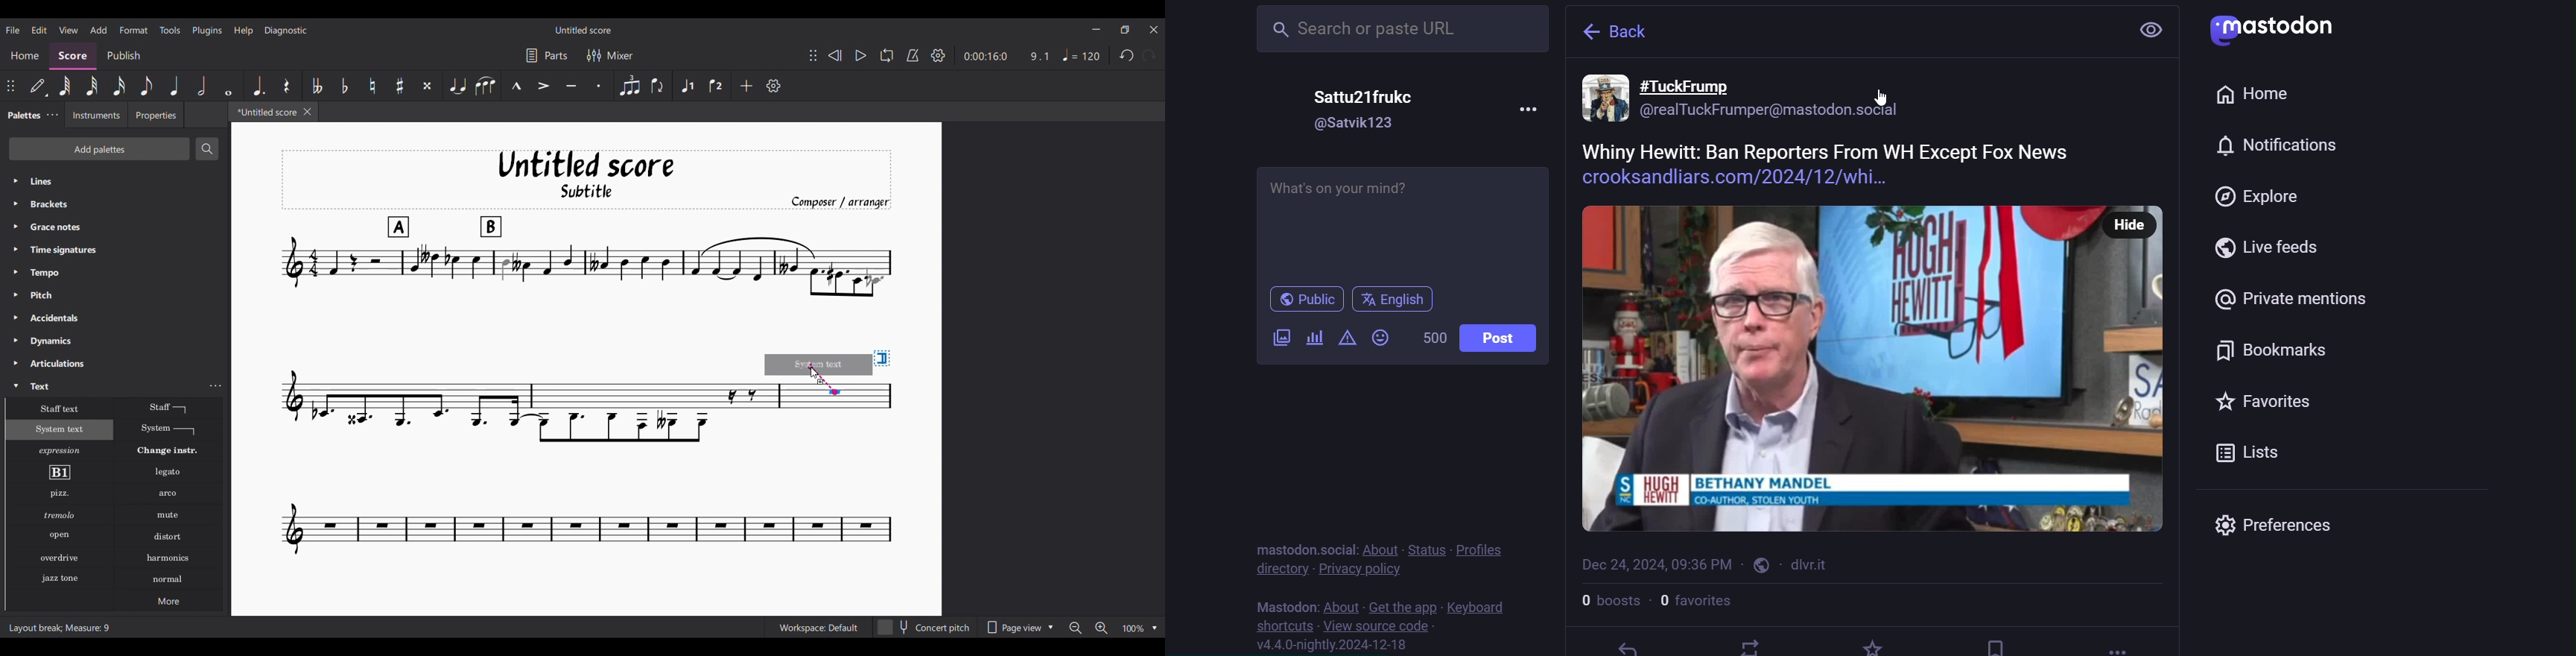 Image resolution: width=2576 pixels, height=672 pixels. What do you see at coordinates (174, 85) in the screenshot?
I see `Quarter note` at bounding box center [174, 85].